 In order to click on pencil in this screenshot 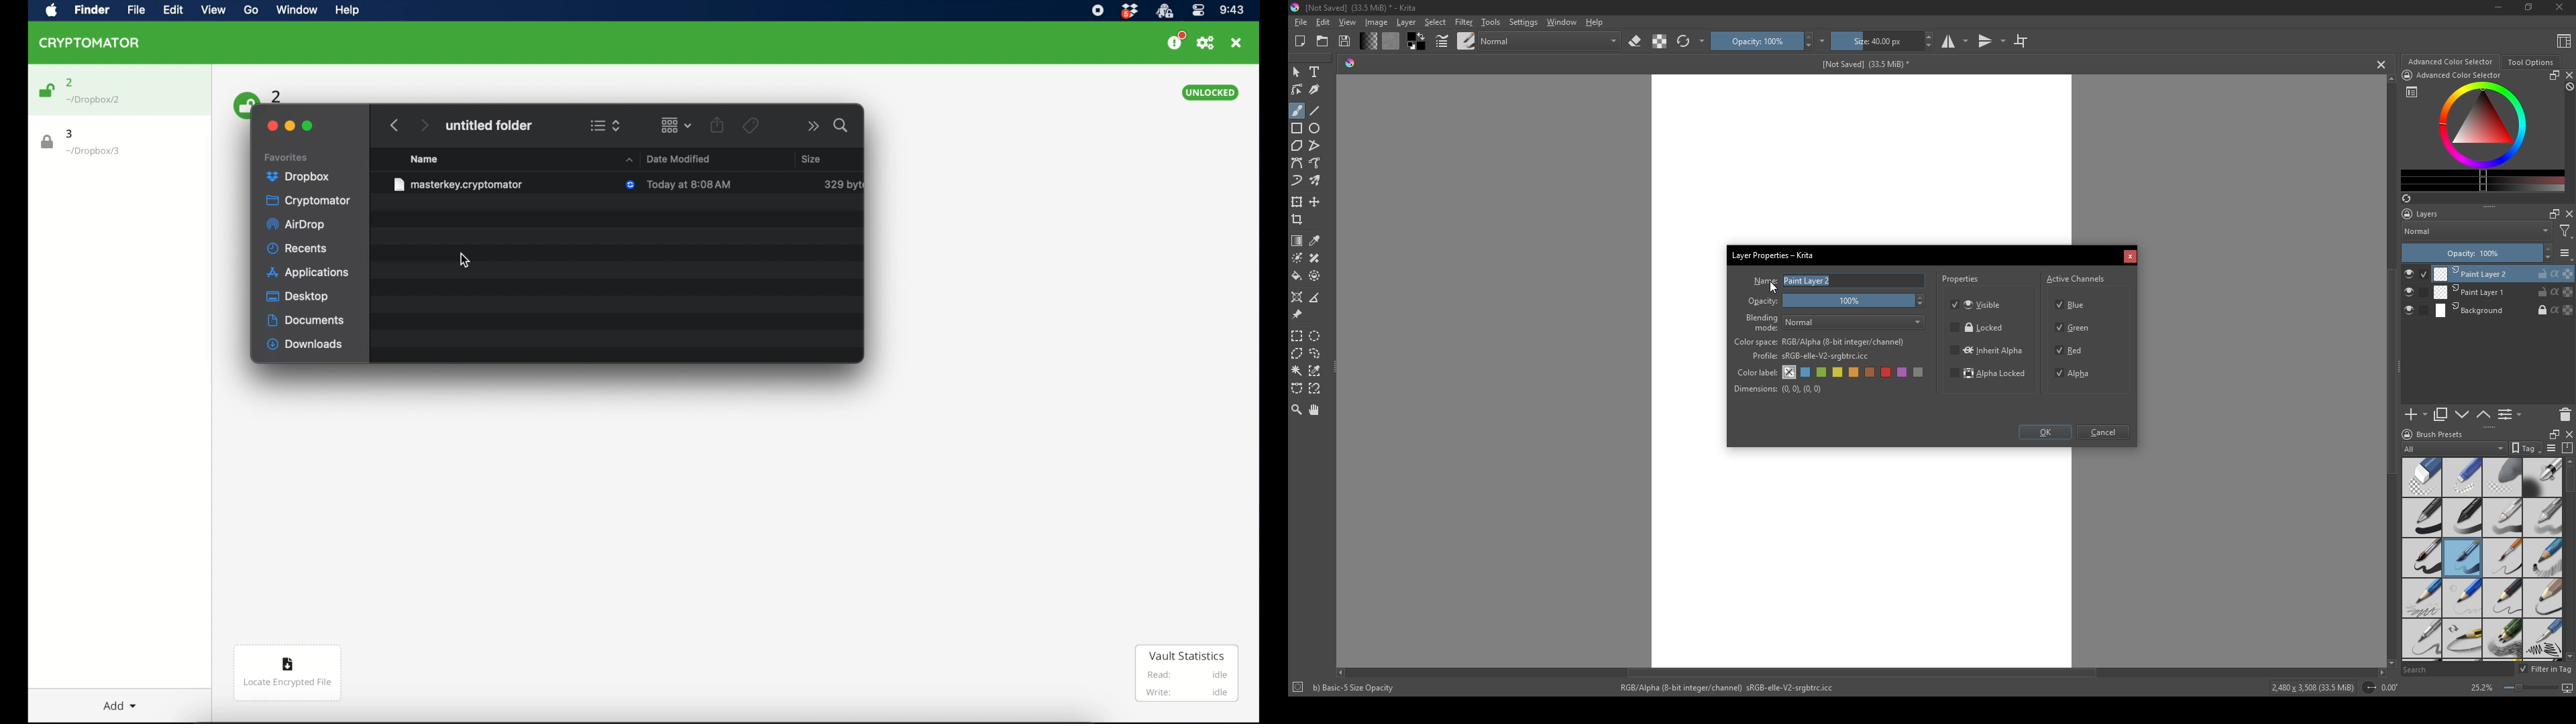, I will do `click(2543, 597)`.